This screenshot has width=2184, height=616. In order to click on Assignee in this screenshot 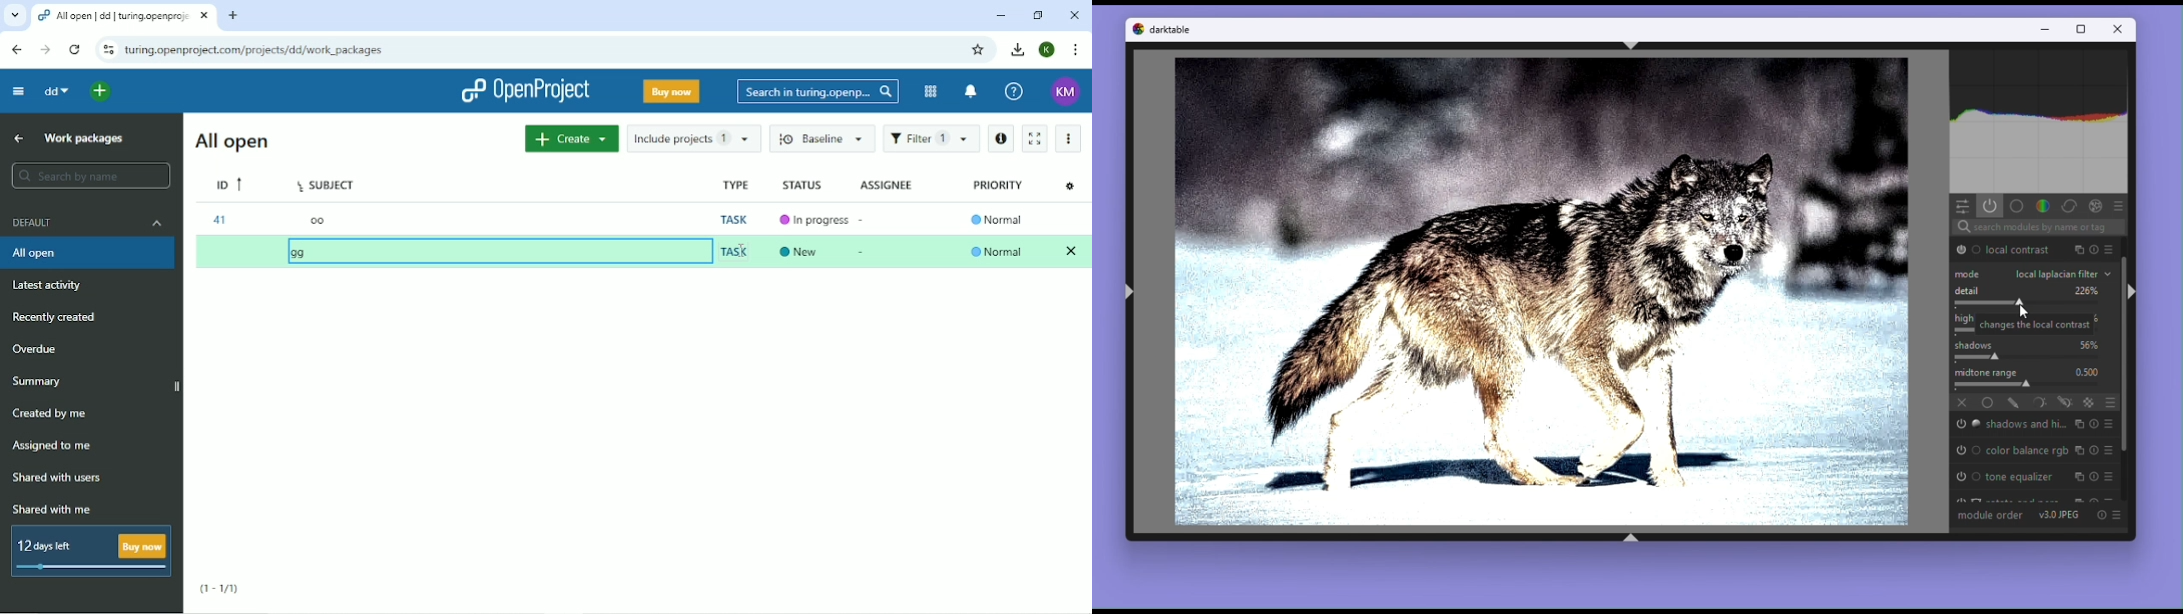, I will do `click(887, 183)`.